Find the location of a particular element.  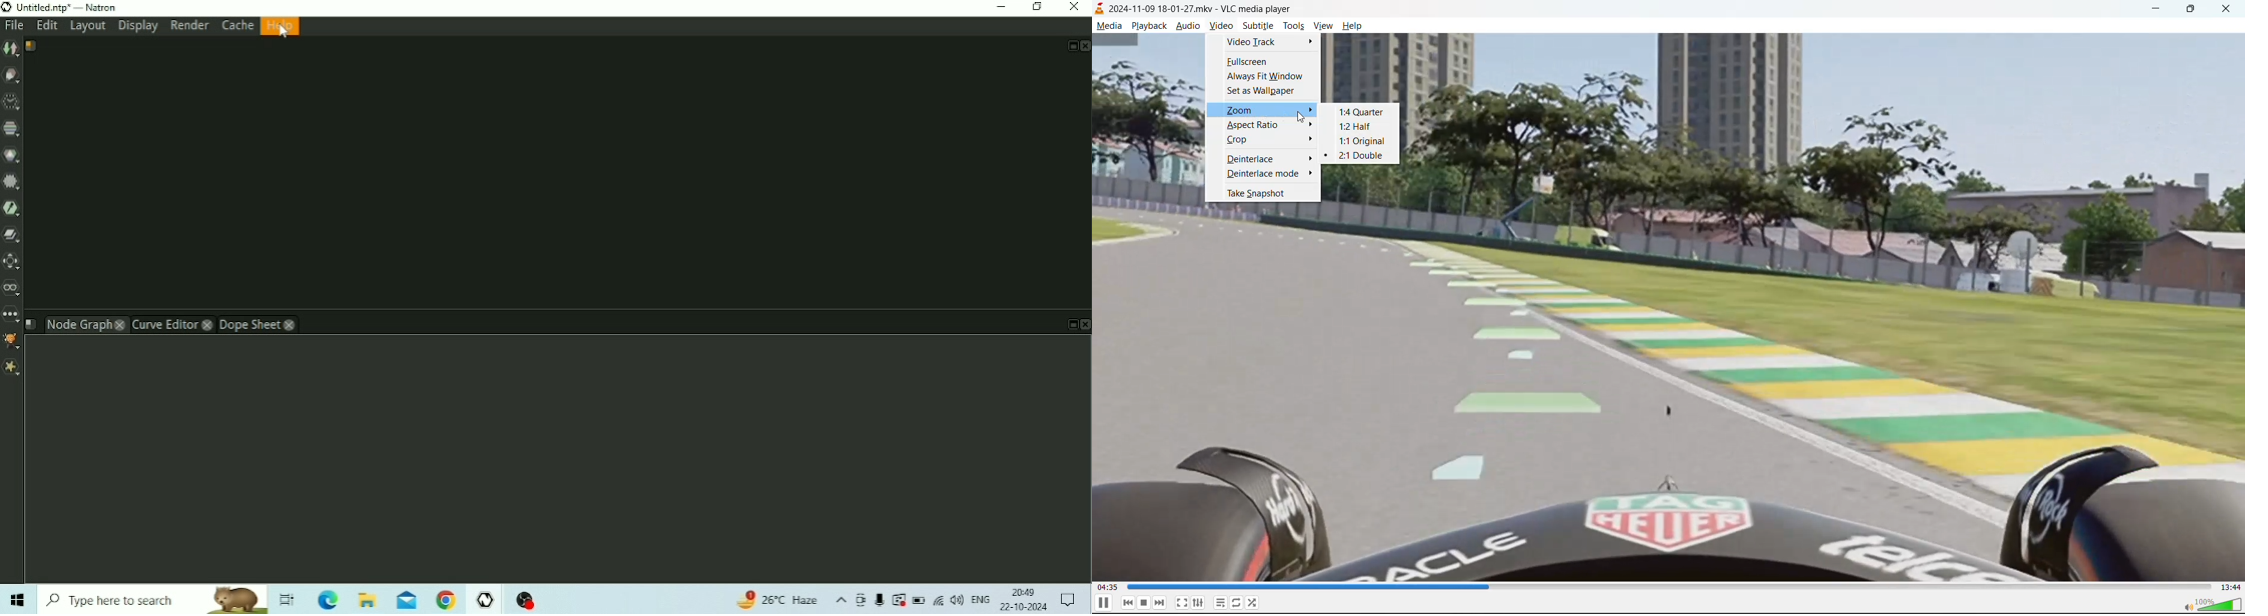

current play time is located at coordinates (1108, 586).